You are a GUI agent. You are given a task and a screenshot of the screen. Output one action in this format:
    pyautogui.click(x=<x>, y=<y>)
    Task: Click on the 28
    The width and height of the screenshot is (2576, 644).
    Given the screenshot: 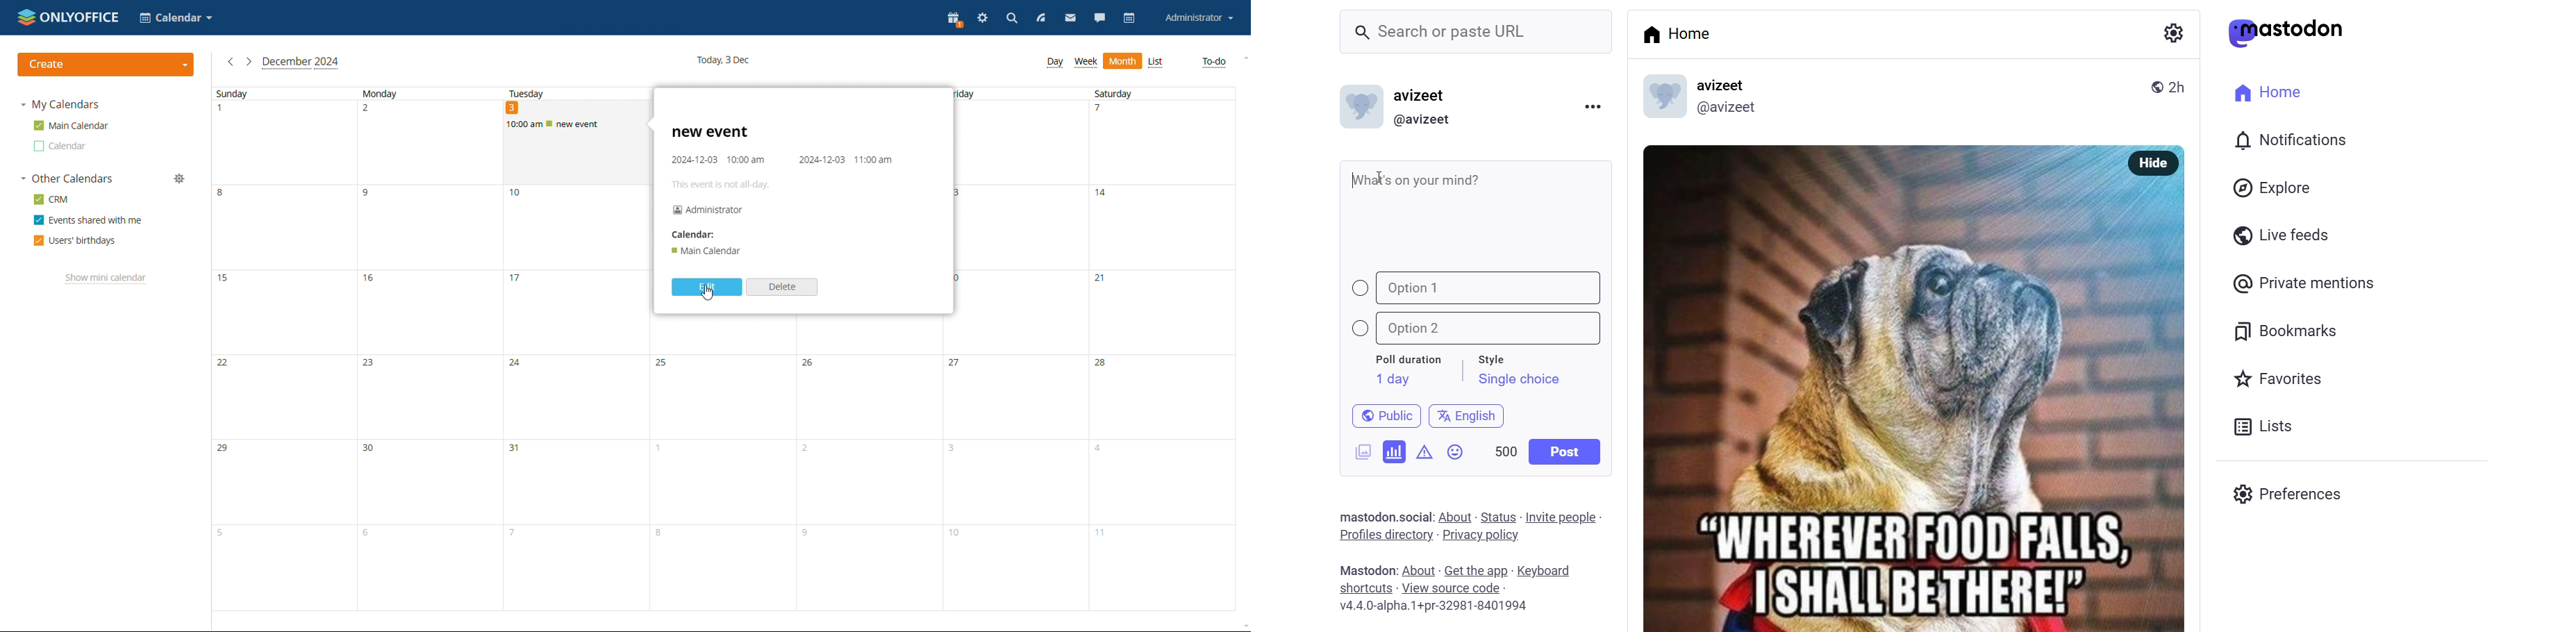 What is the action you would take?
    pyautogui.click(x=1164, y=396)
    